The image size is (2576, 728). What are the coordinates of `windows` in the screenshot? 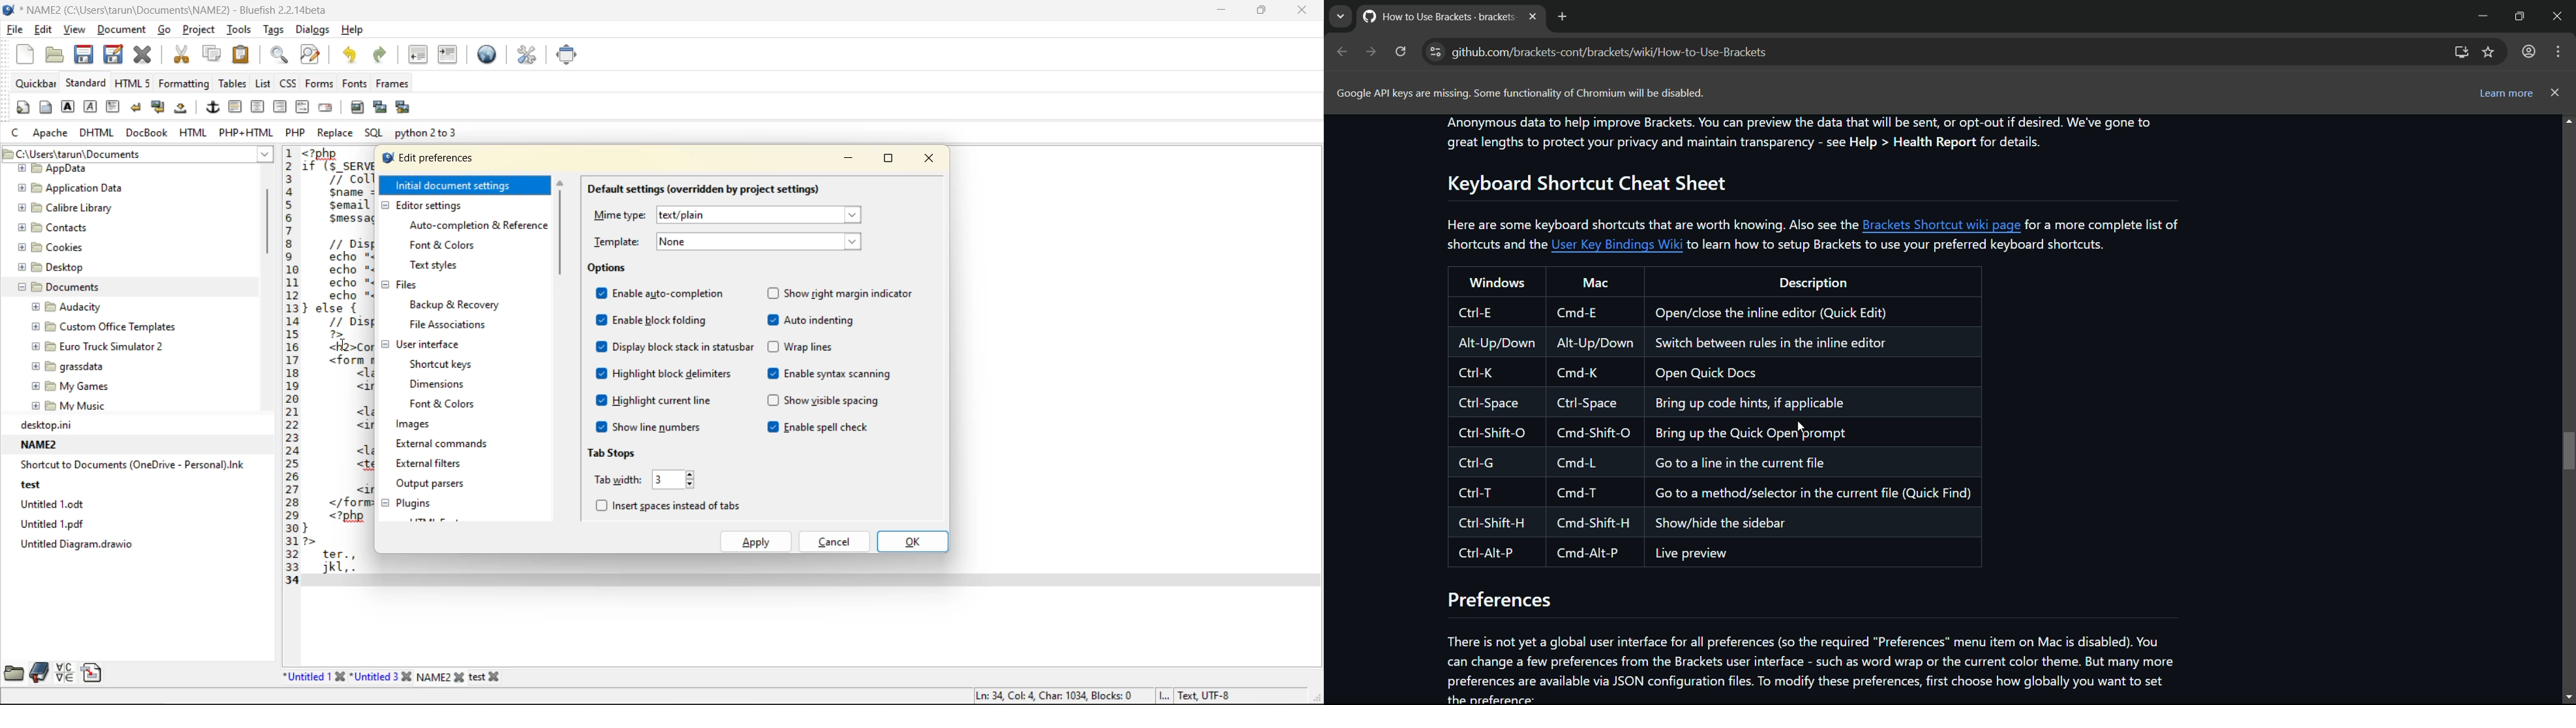 It's located at (1497, 282).